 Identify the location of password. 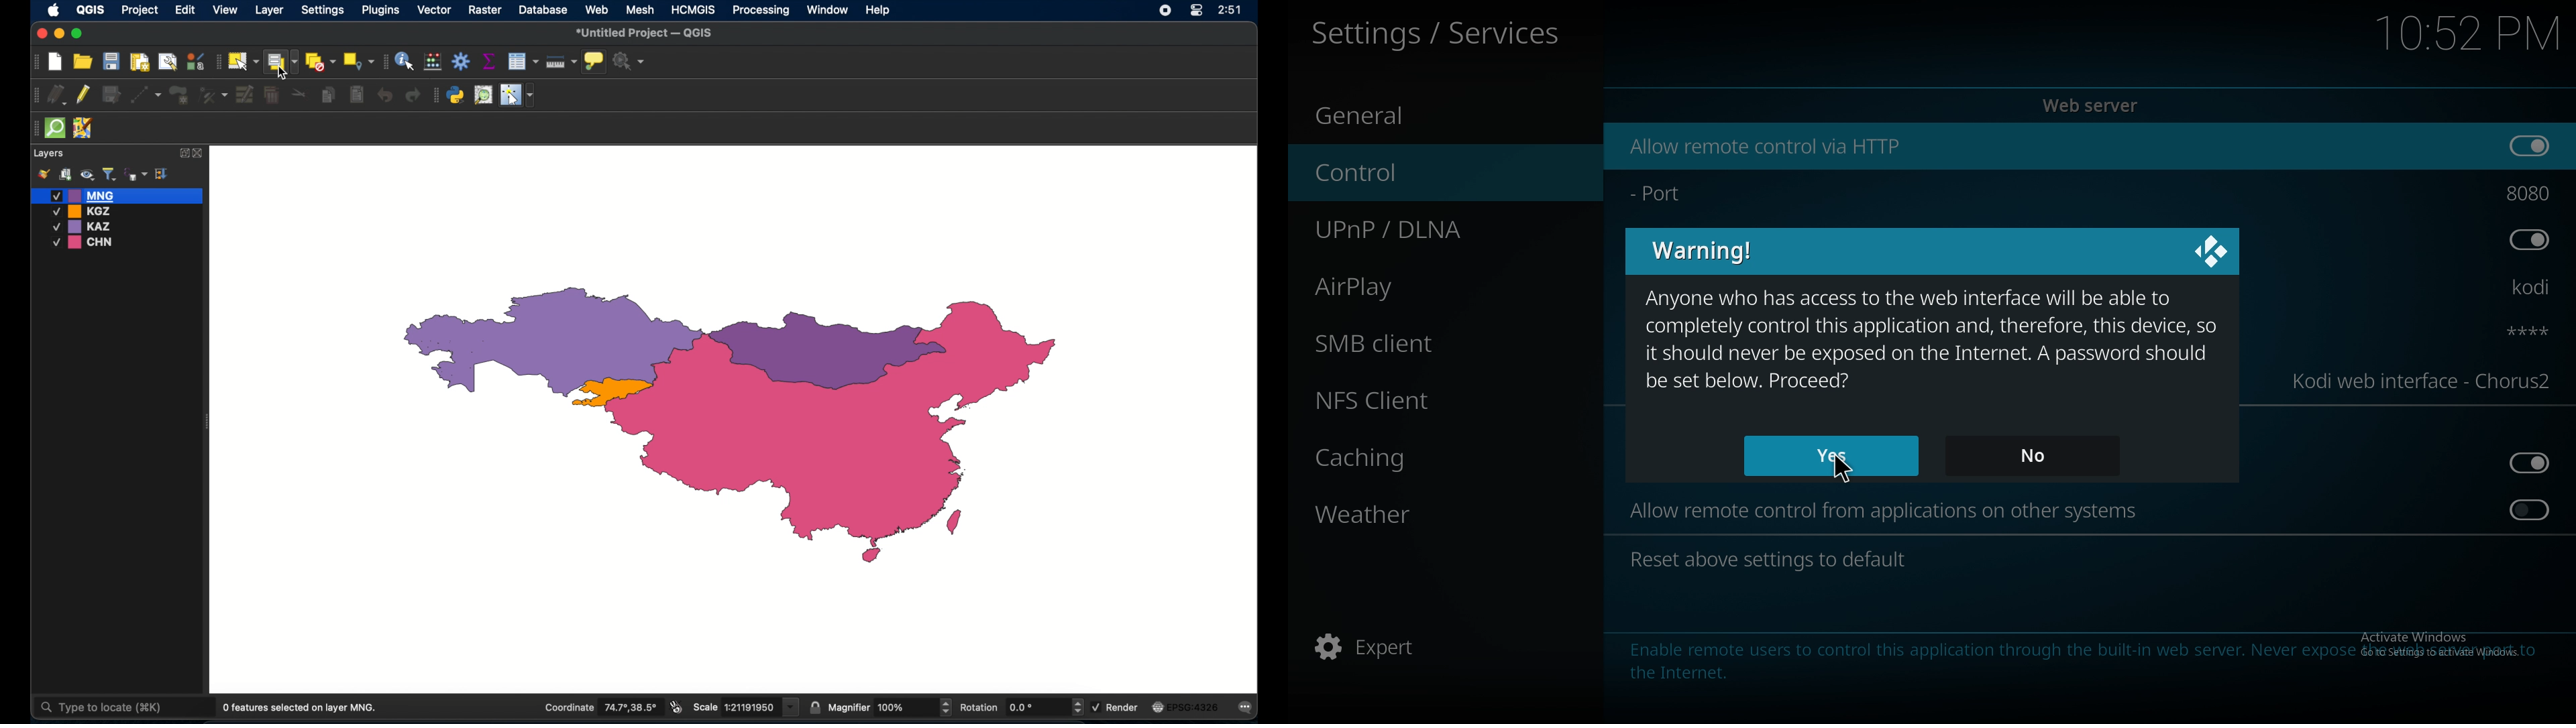
(2516, 330).